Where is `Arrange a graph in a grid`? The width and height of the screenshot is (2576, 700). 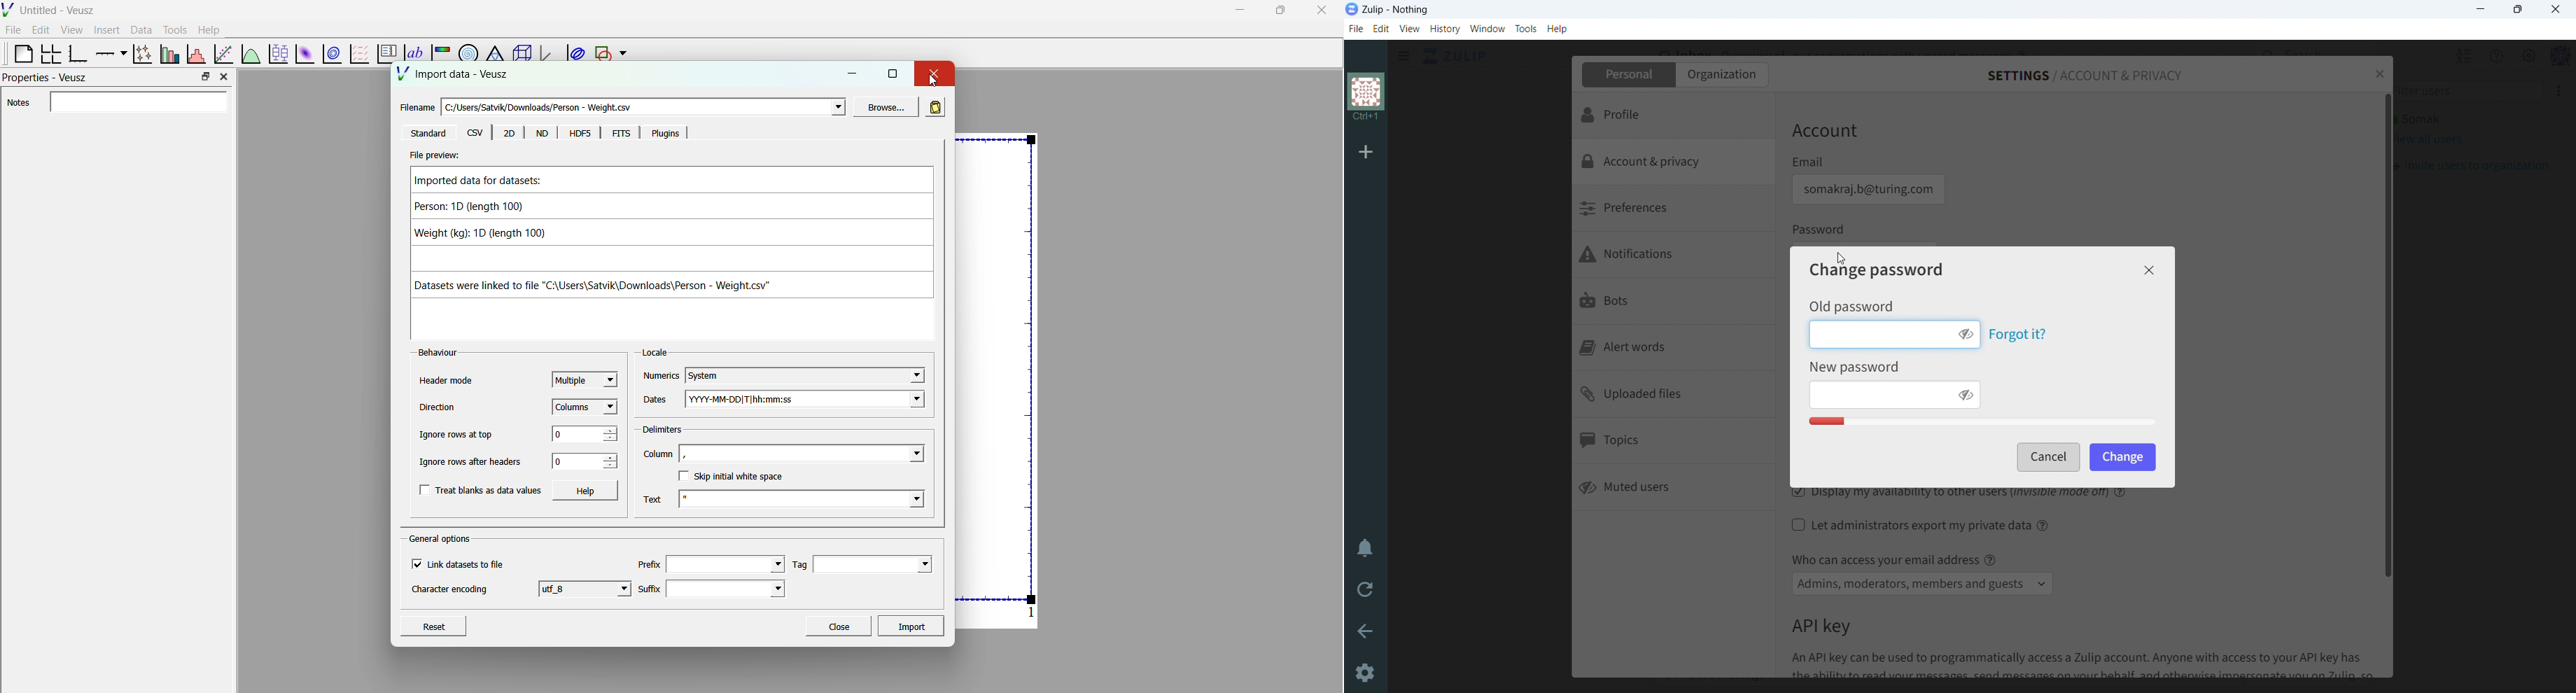
Arrange a graph in a grid is located at coordinates (50, 55).